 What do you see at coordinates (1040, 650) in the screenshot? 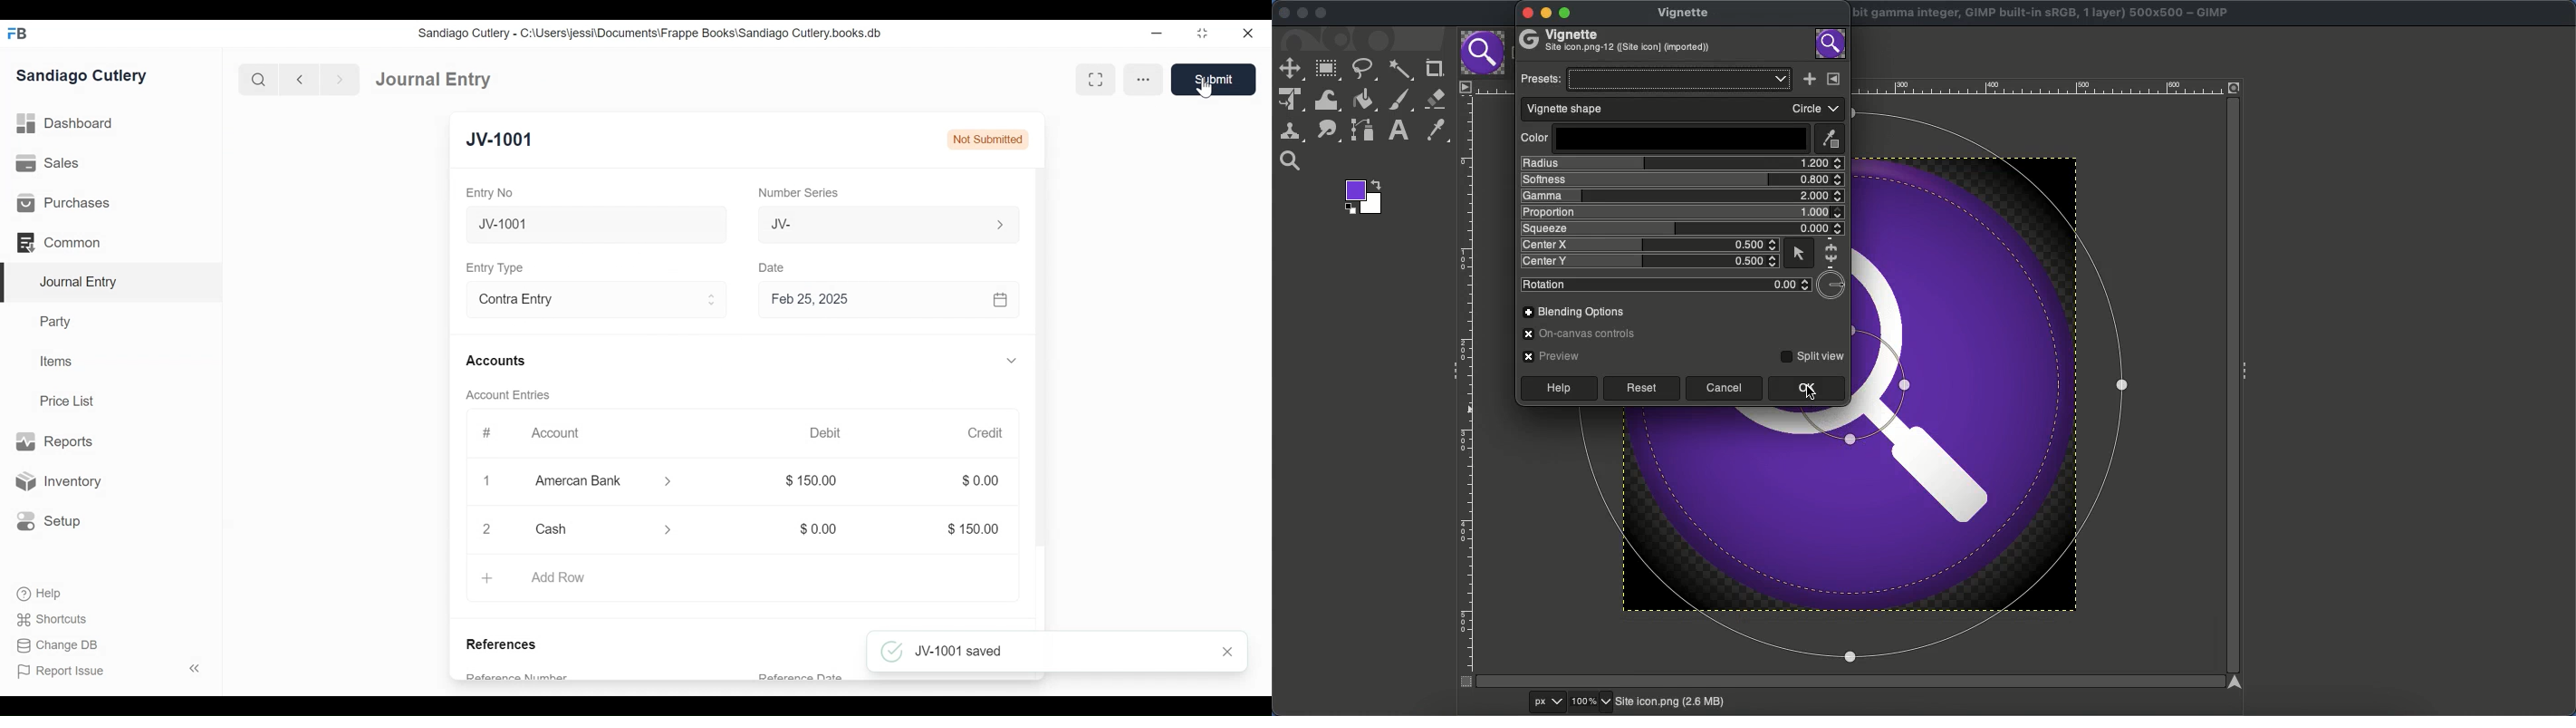
I see `JV-1001 saved` at bounding box center [1040, 650].